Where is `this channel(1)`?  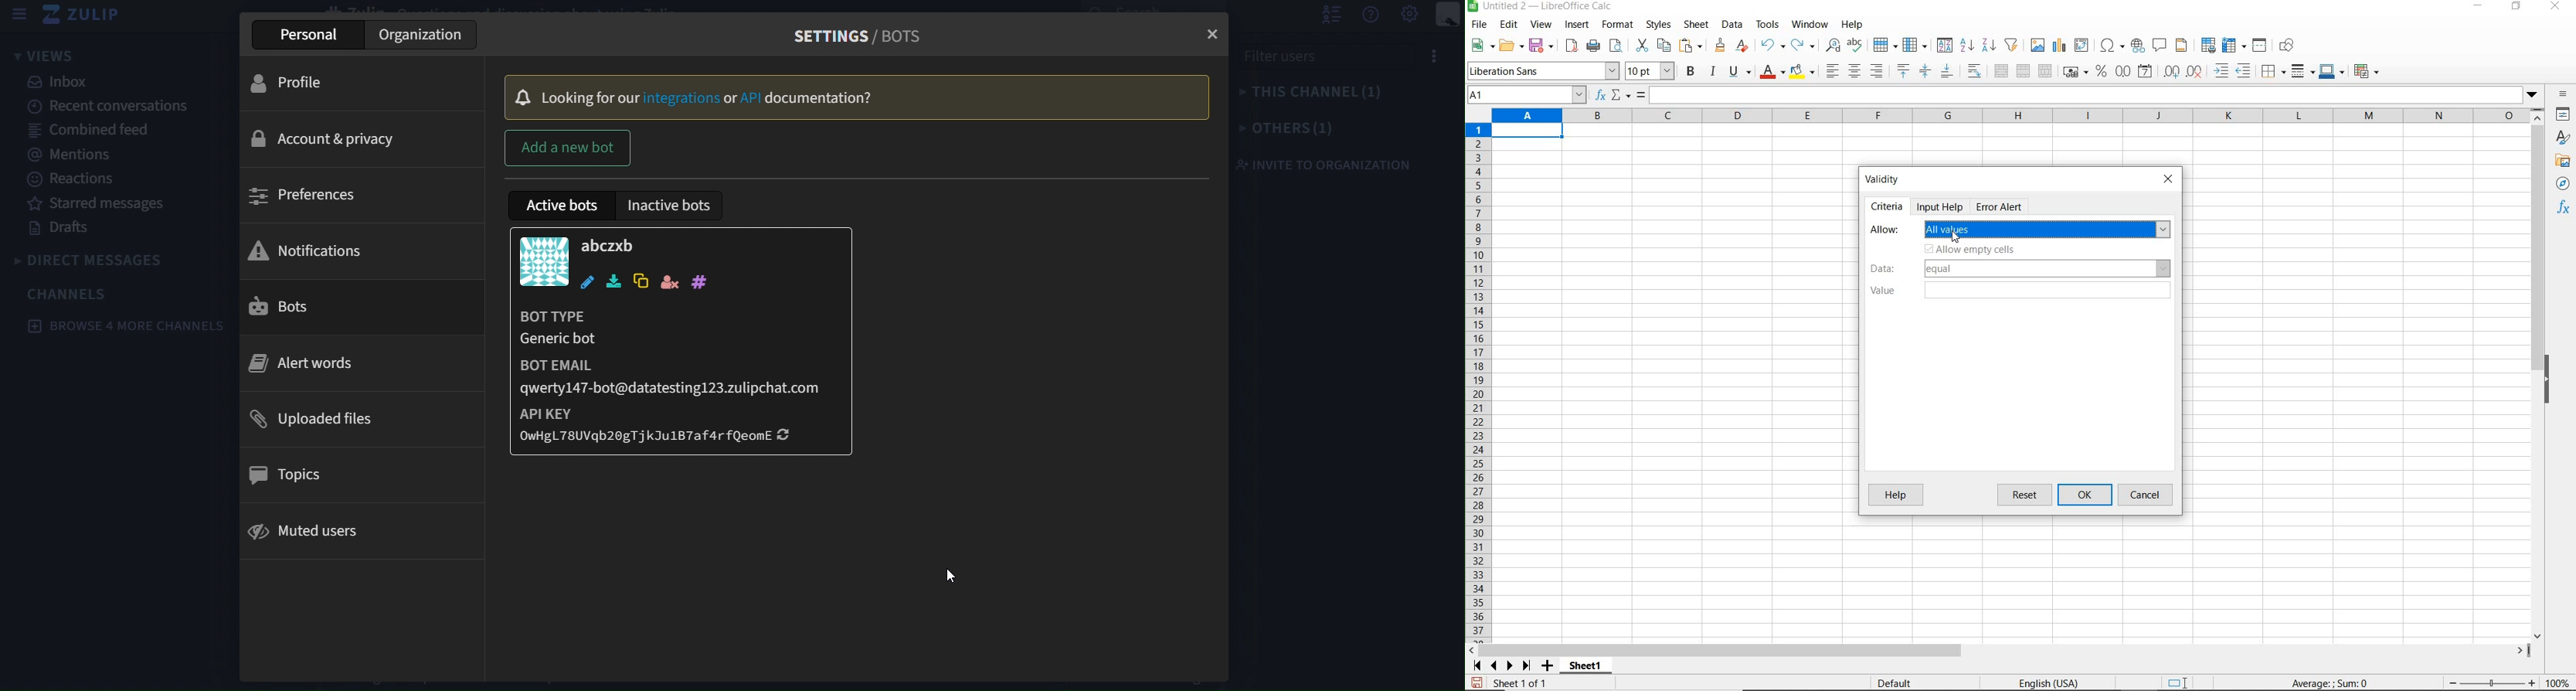 this channel(1) is located at coordinates (1335, 95).